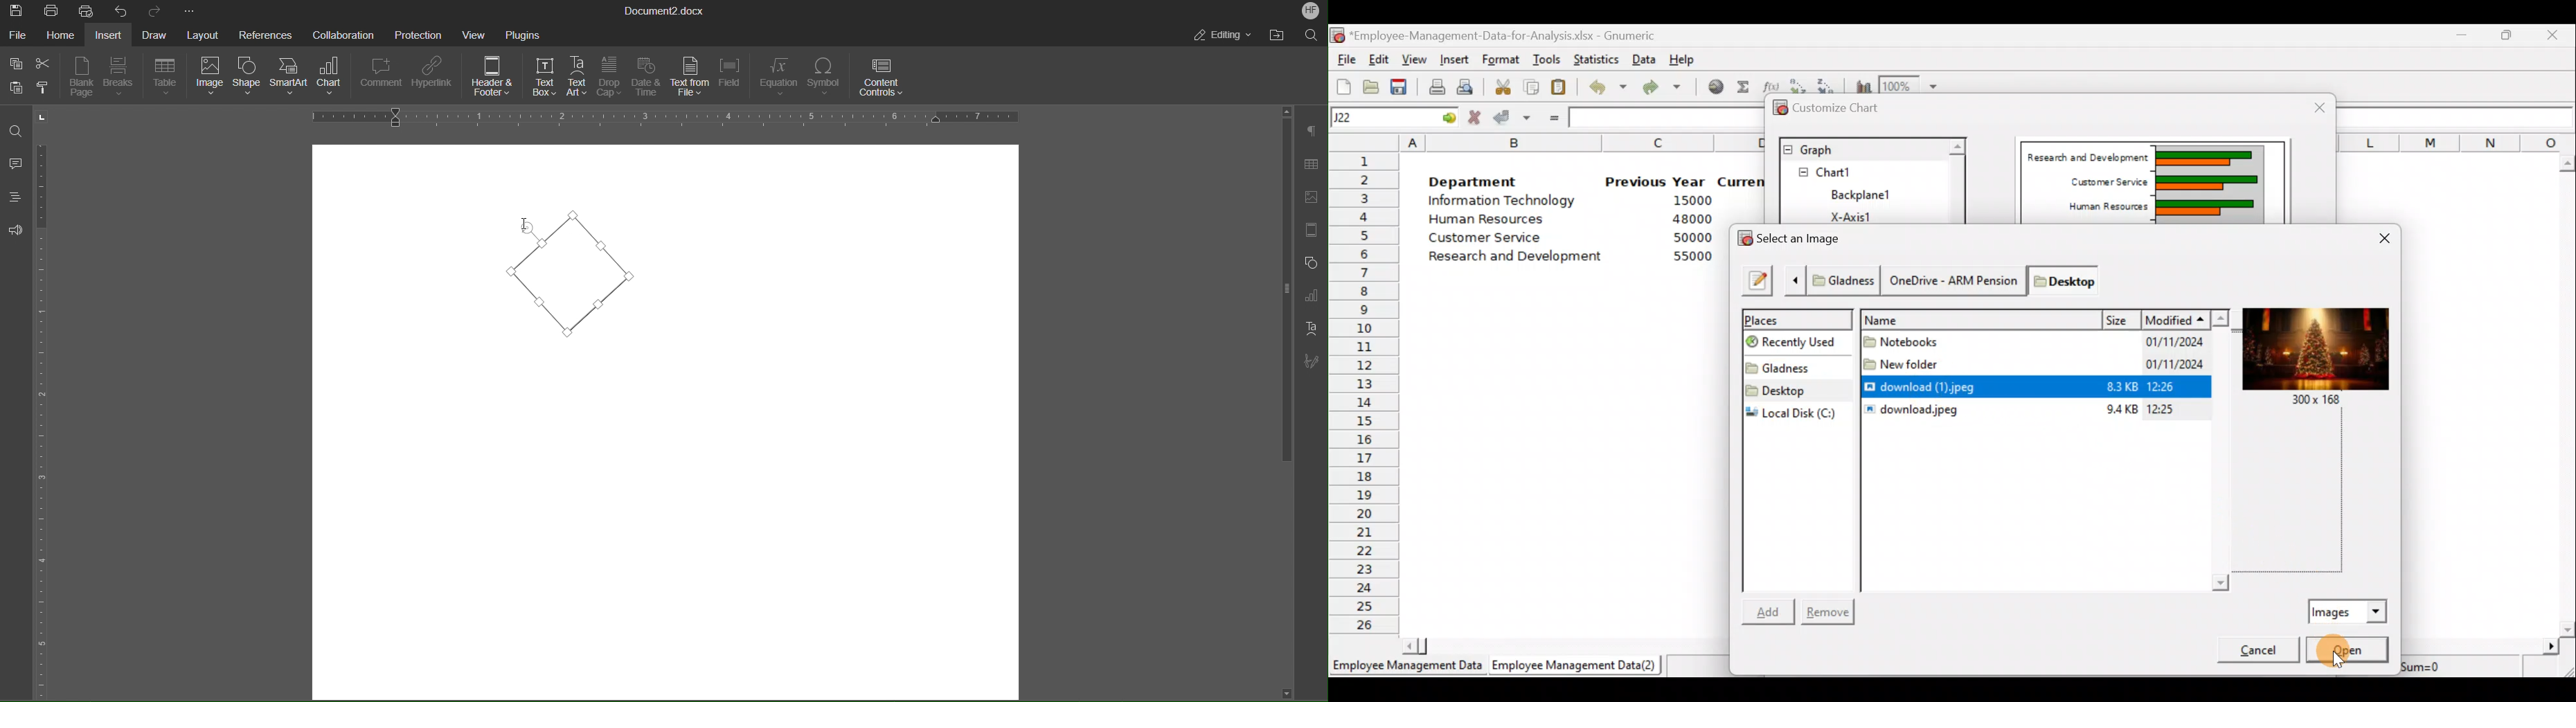 The height and width of the screenshot is (728, 2576). I want to click on Cancel, so click(2254, 653).